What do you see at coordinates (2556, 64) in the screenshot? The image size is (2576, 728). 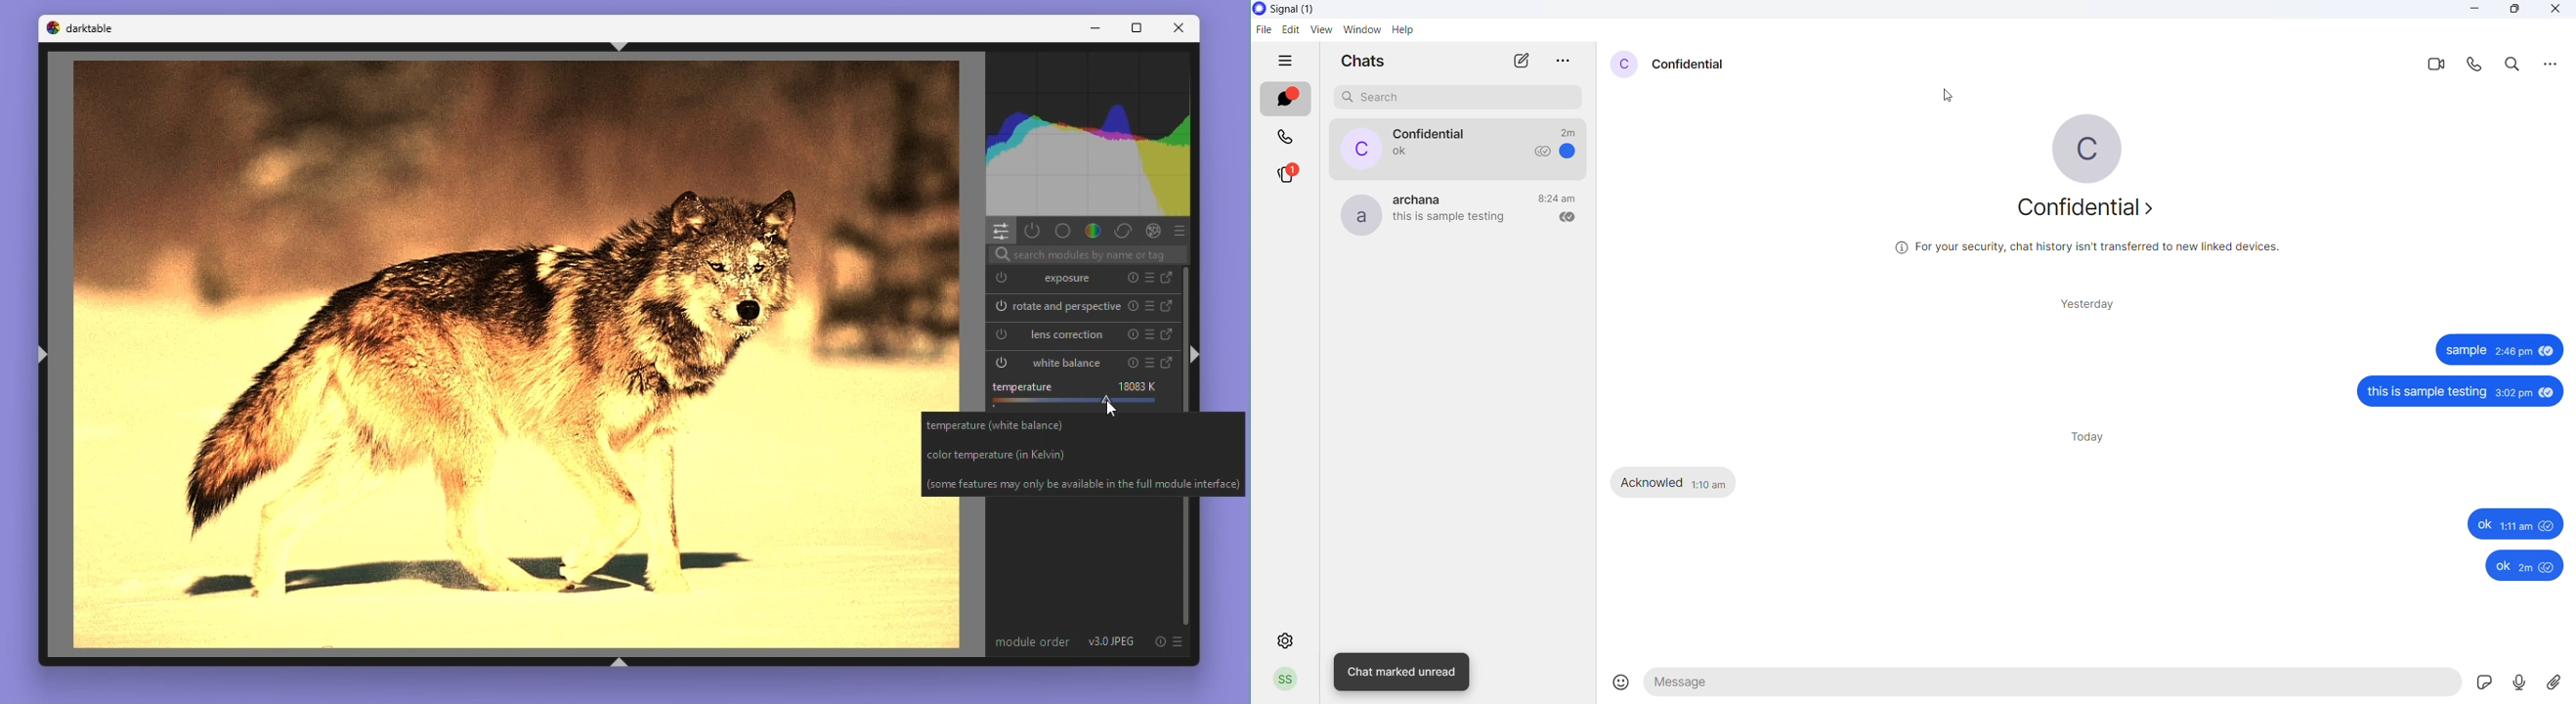 I see `more options` at bounding box center [2556, 64].